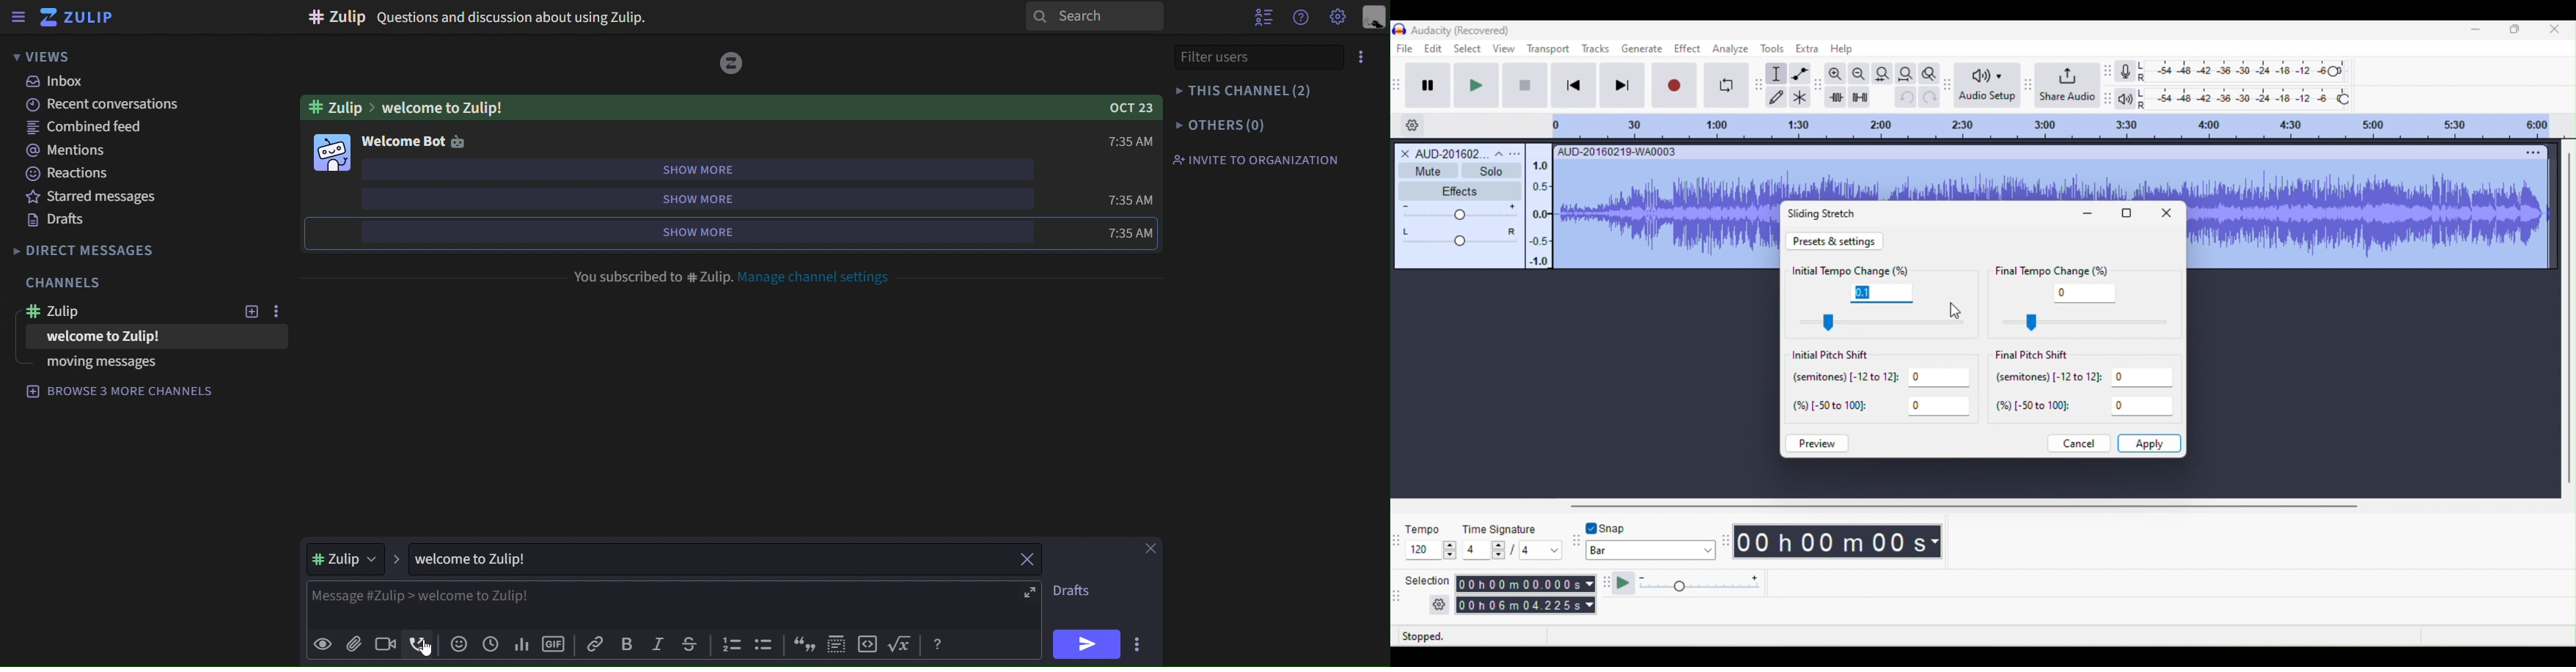  Describe the element at coordinates (1675, 86) in the screenshot. I see `record` at that location.